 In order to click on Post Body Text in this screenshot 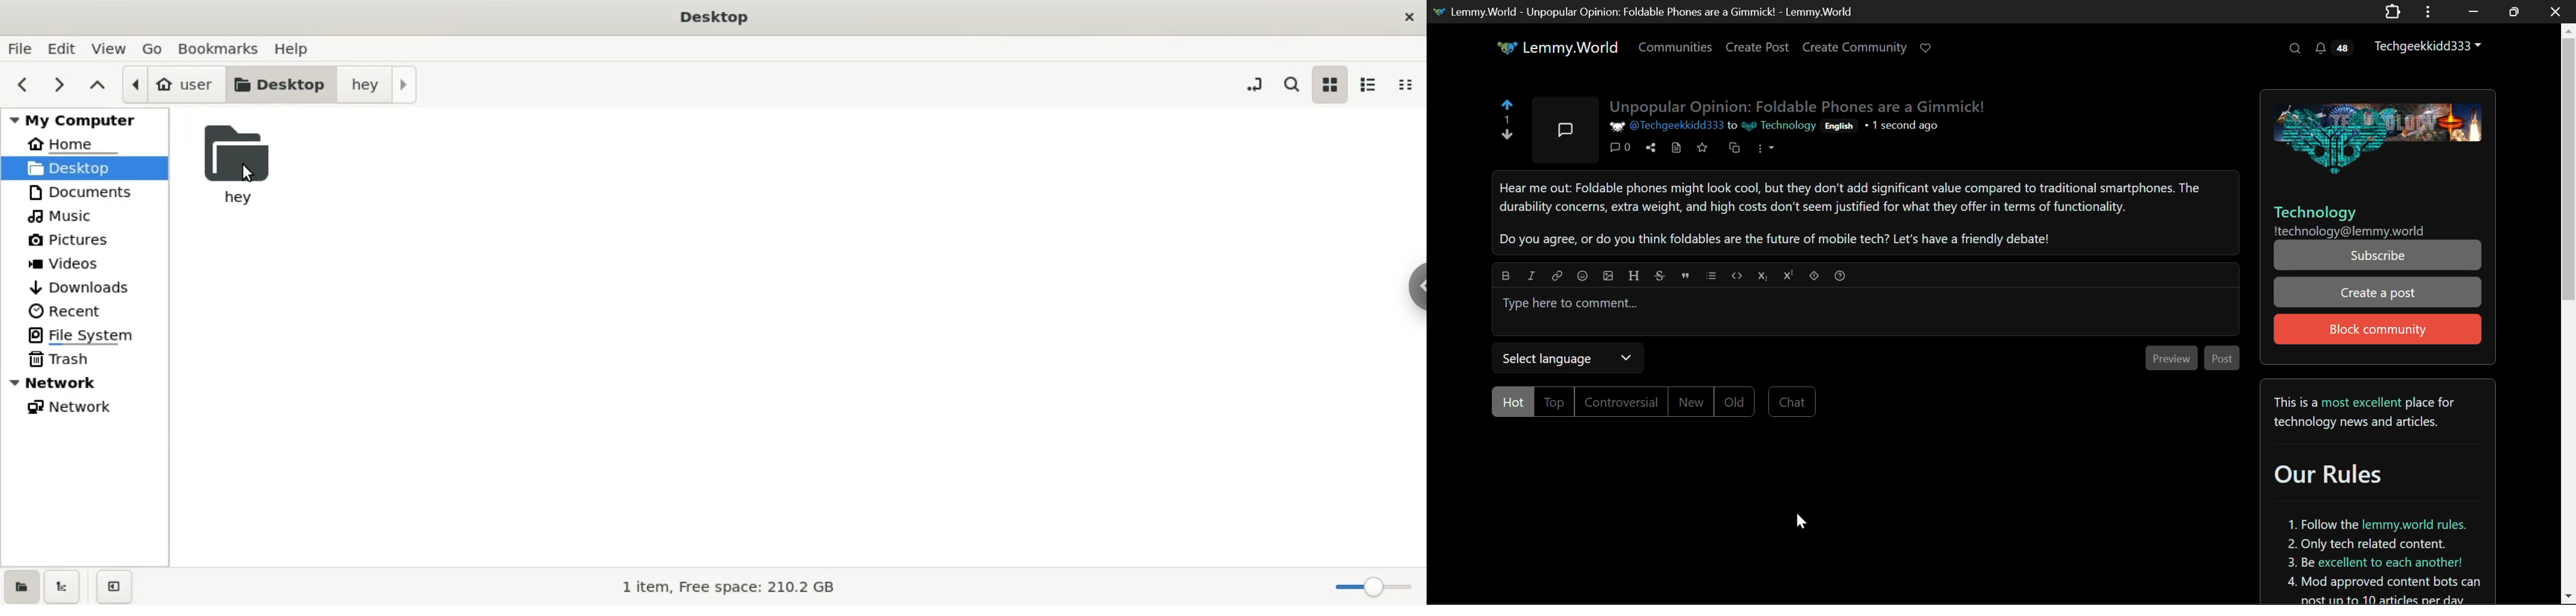, I will do `click(1865, 211)`.